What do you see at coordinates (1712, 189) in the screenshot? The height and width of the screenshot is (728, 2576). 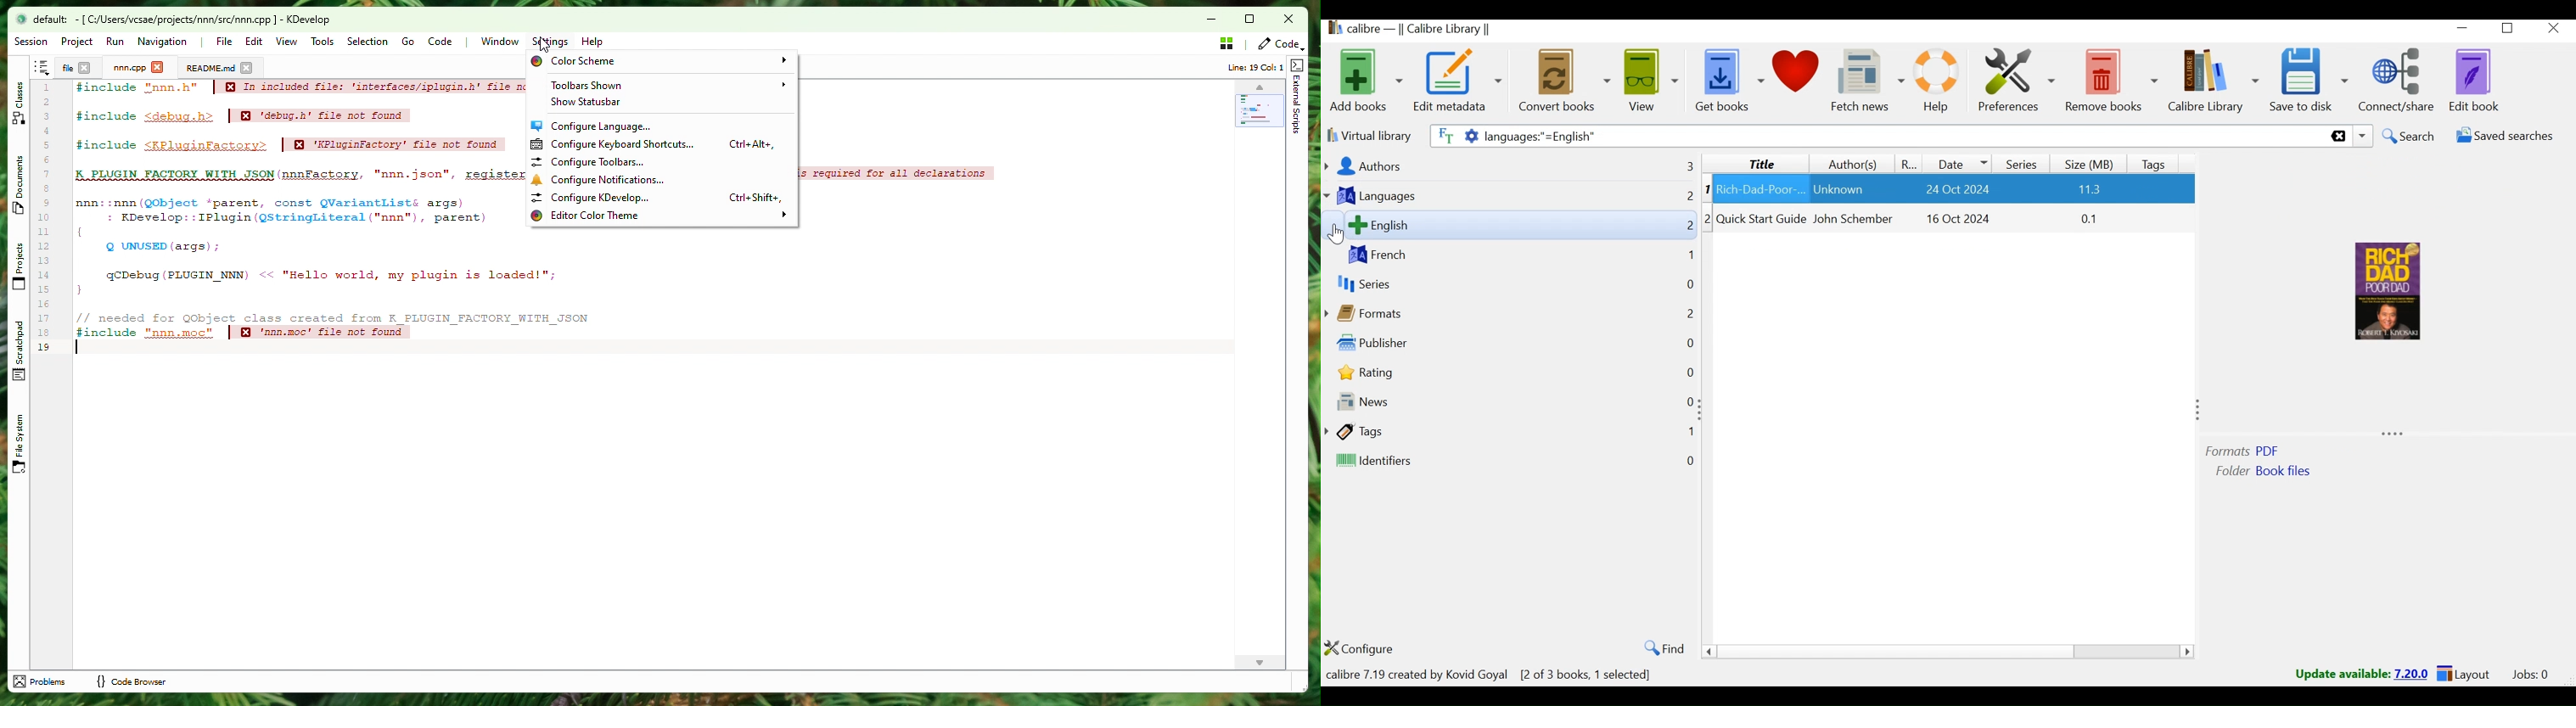 I see `1` at bounding box center [1712, 189].